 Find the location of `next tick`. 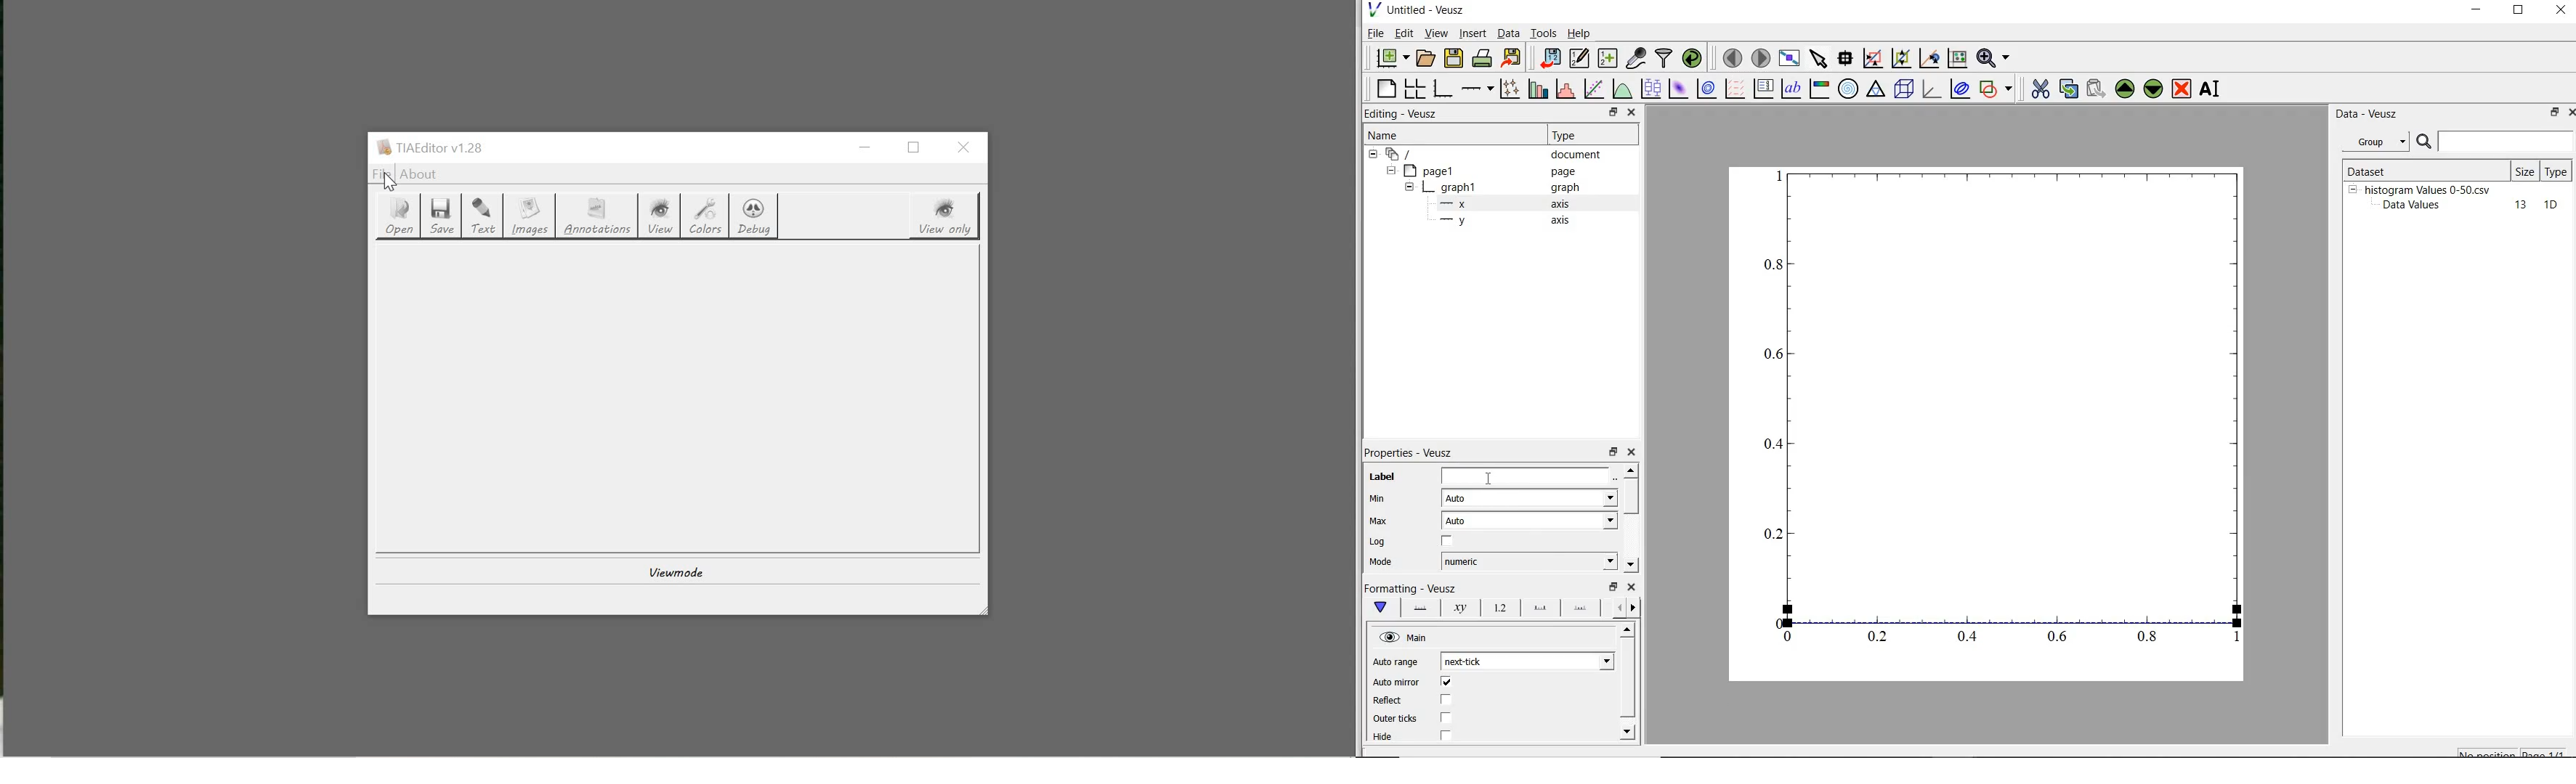

next tick is located at coordinates (1527, 661).